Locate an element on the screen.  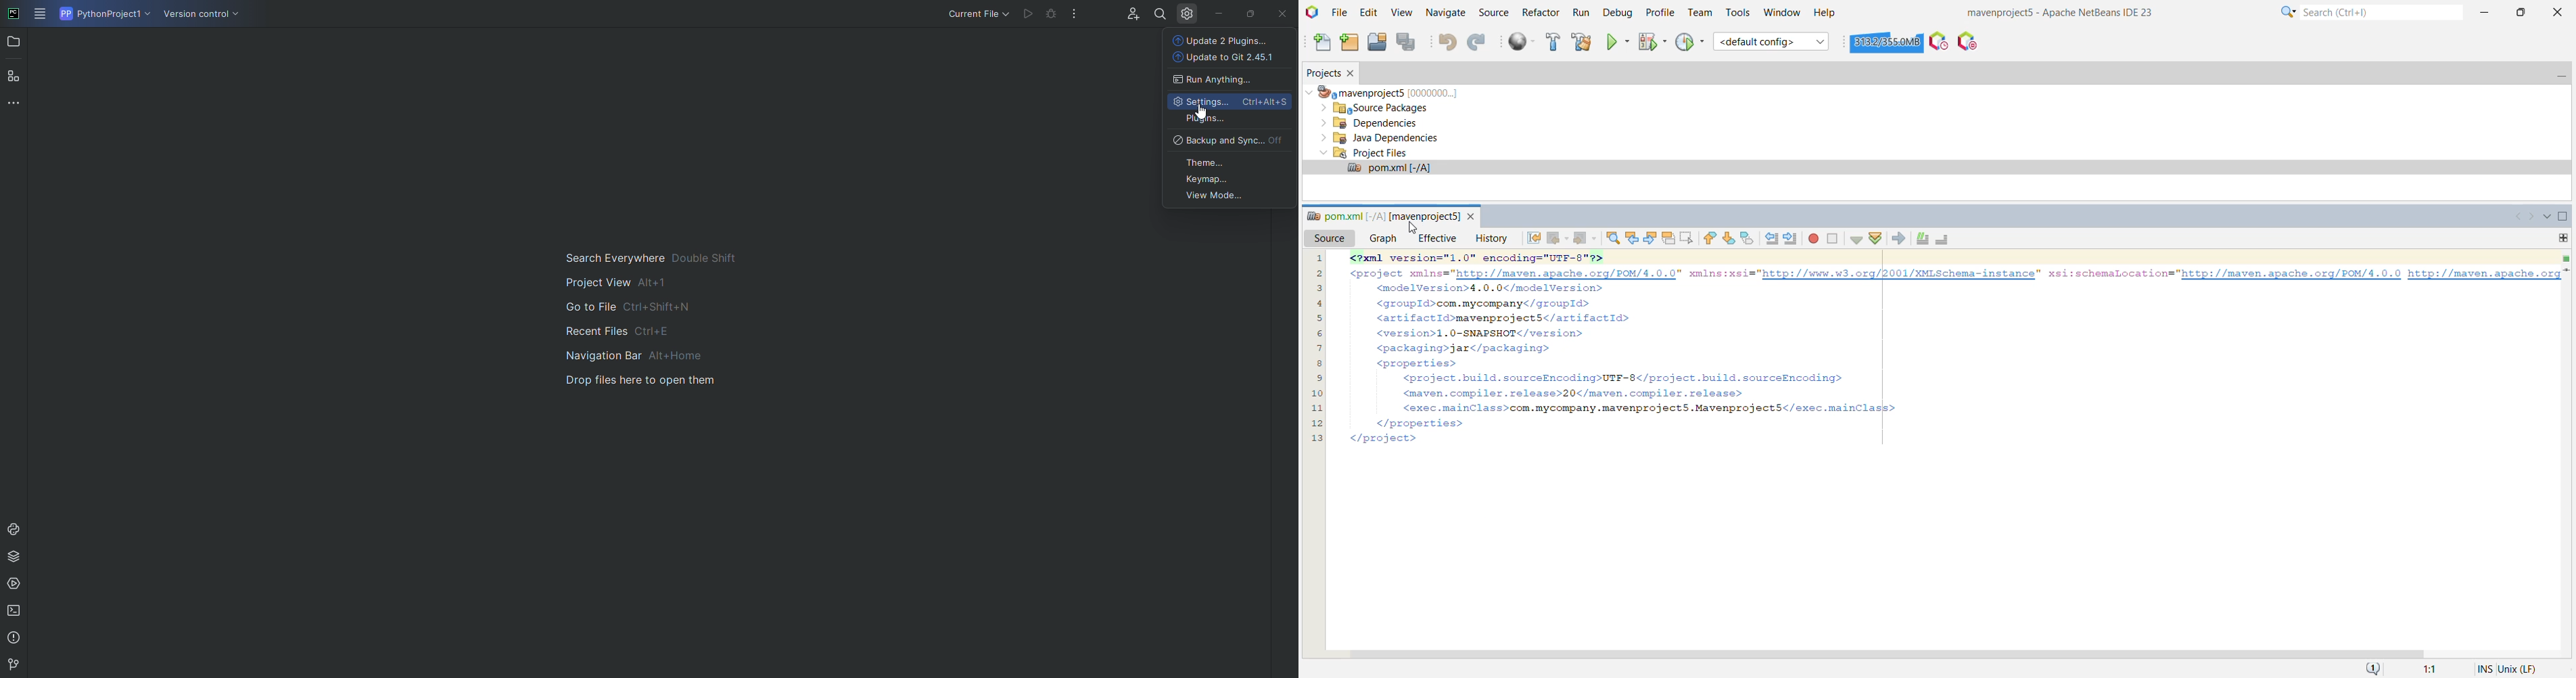
10 is located at coordinates (1316, 391).